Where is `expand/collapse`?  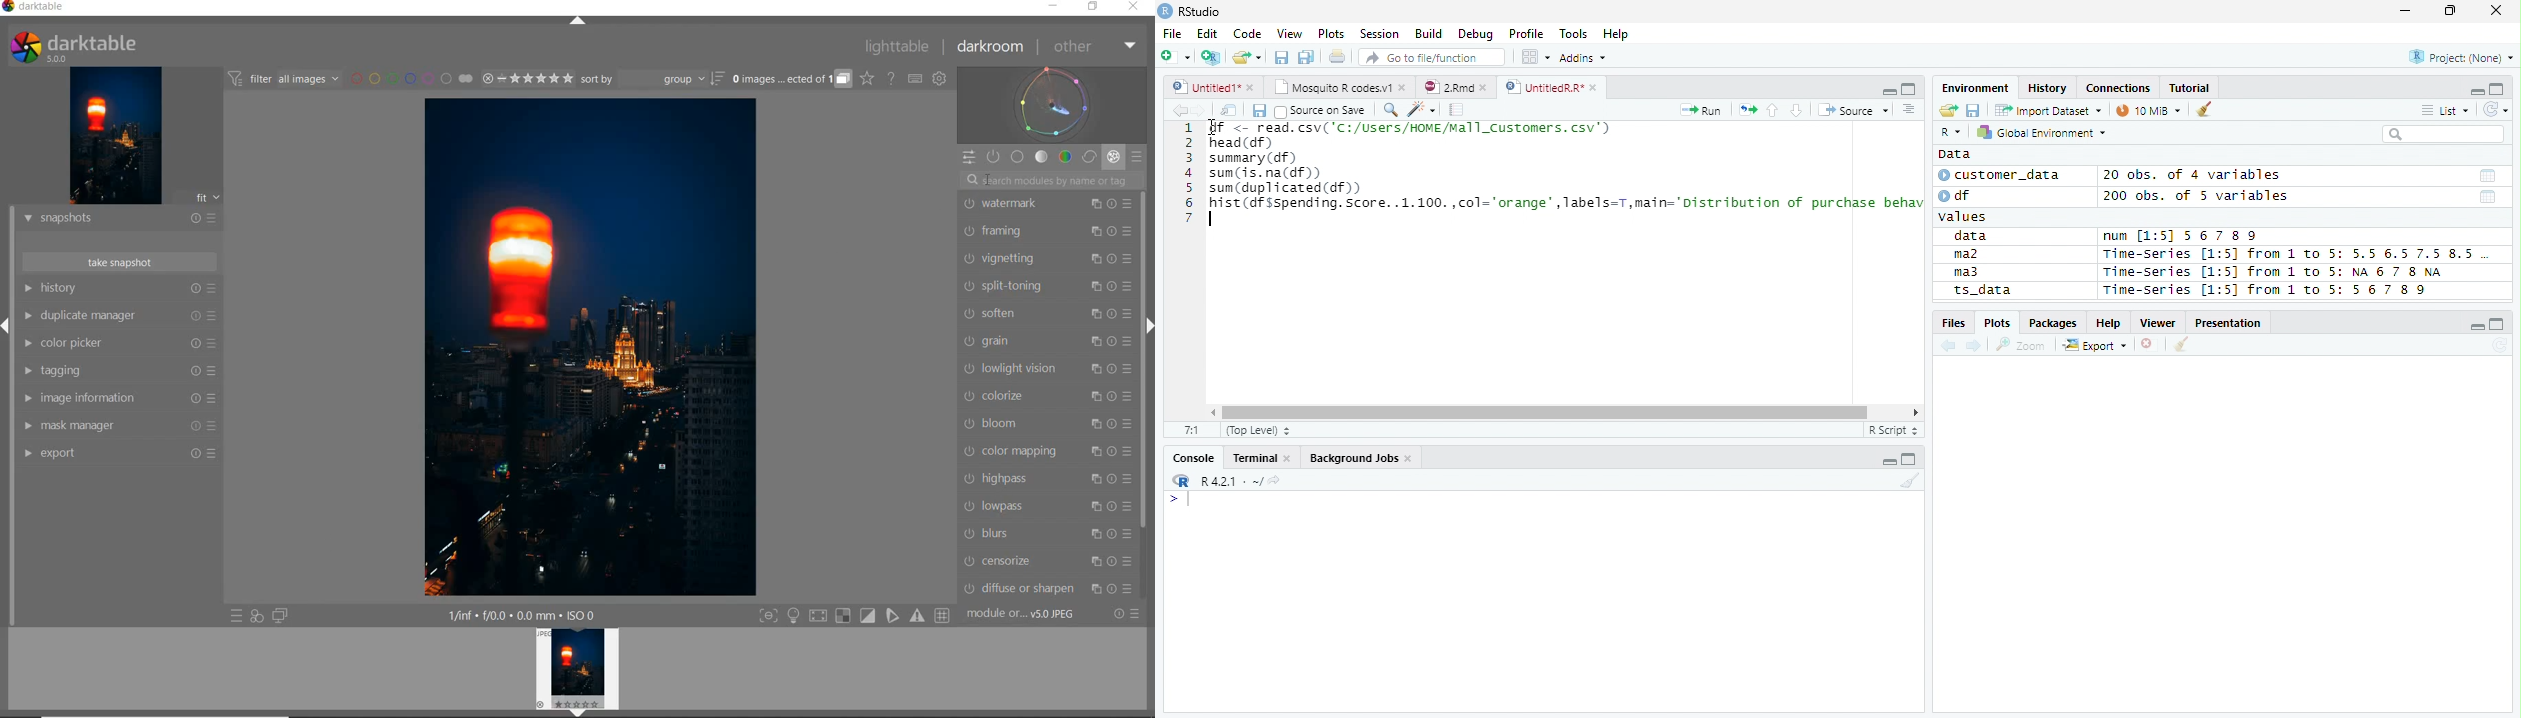 expand/collapse is located at coordinates (1148, 325).